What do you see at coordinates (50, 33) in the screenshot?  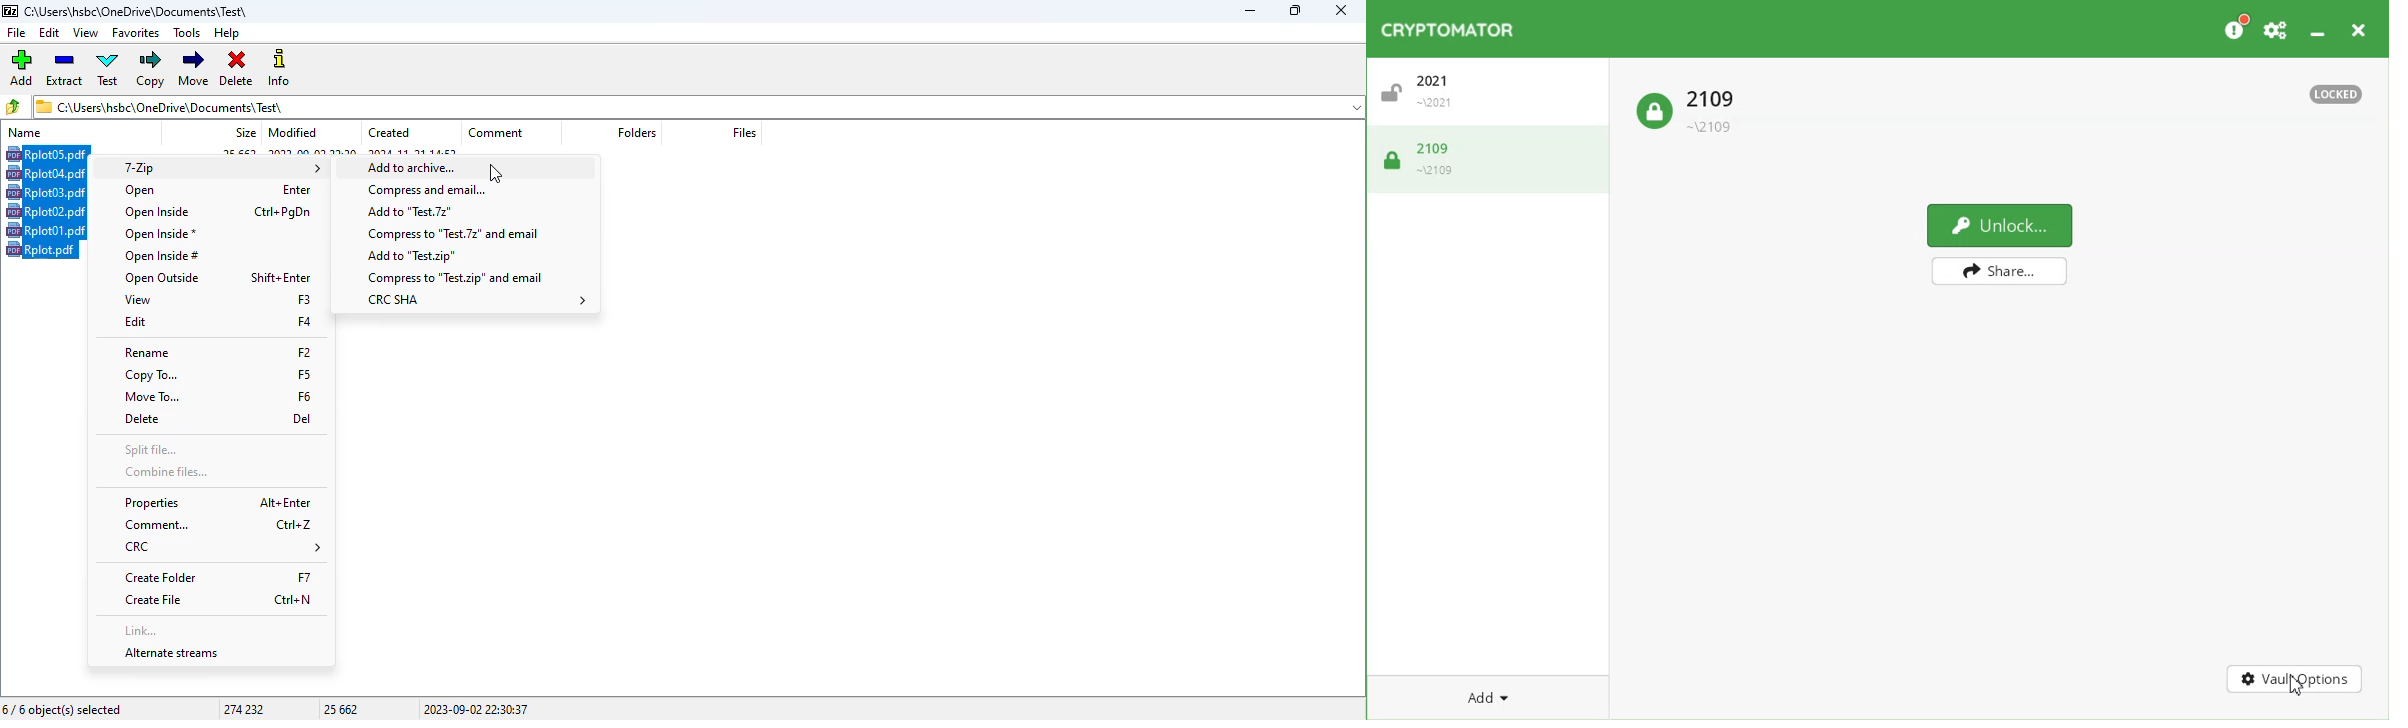 I see `edit` at bounding box center [50, 33].